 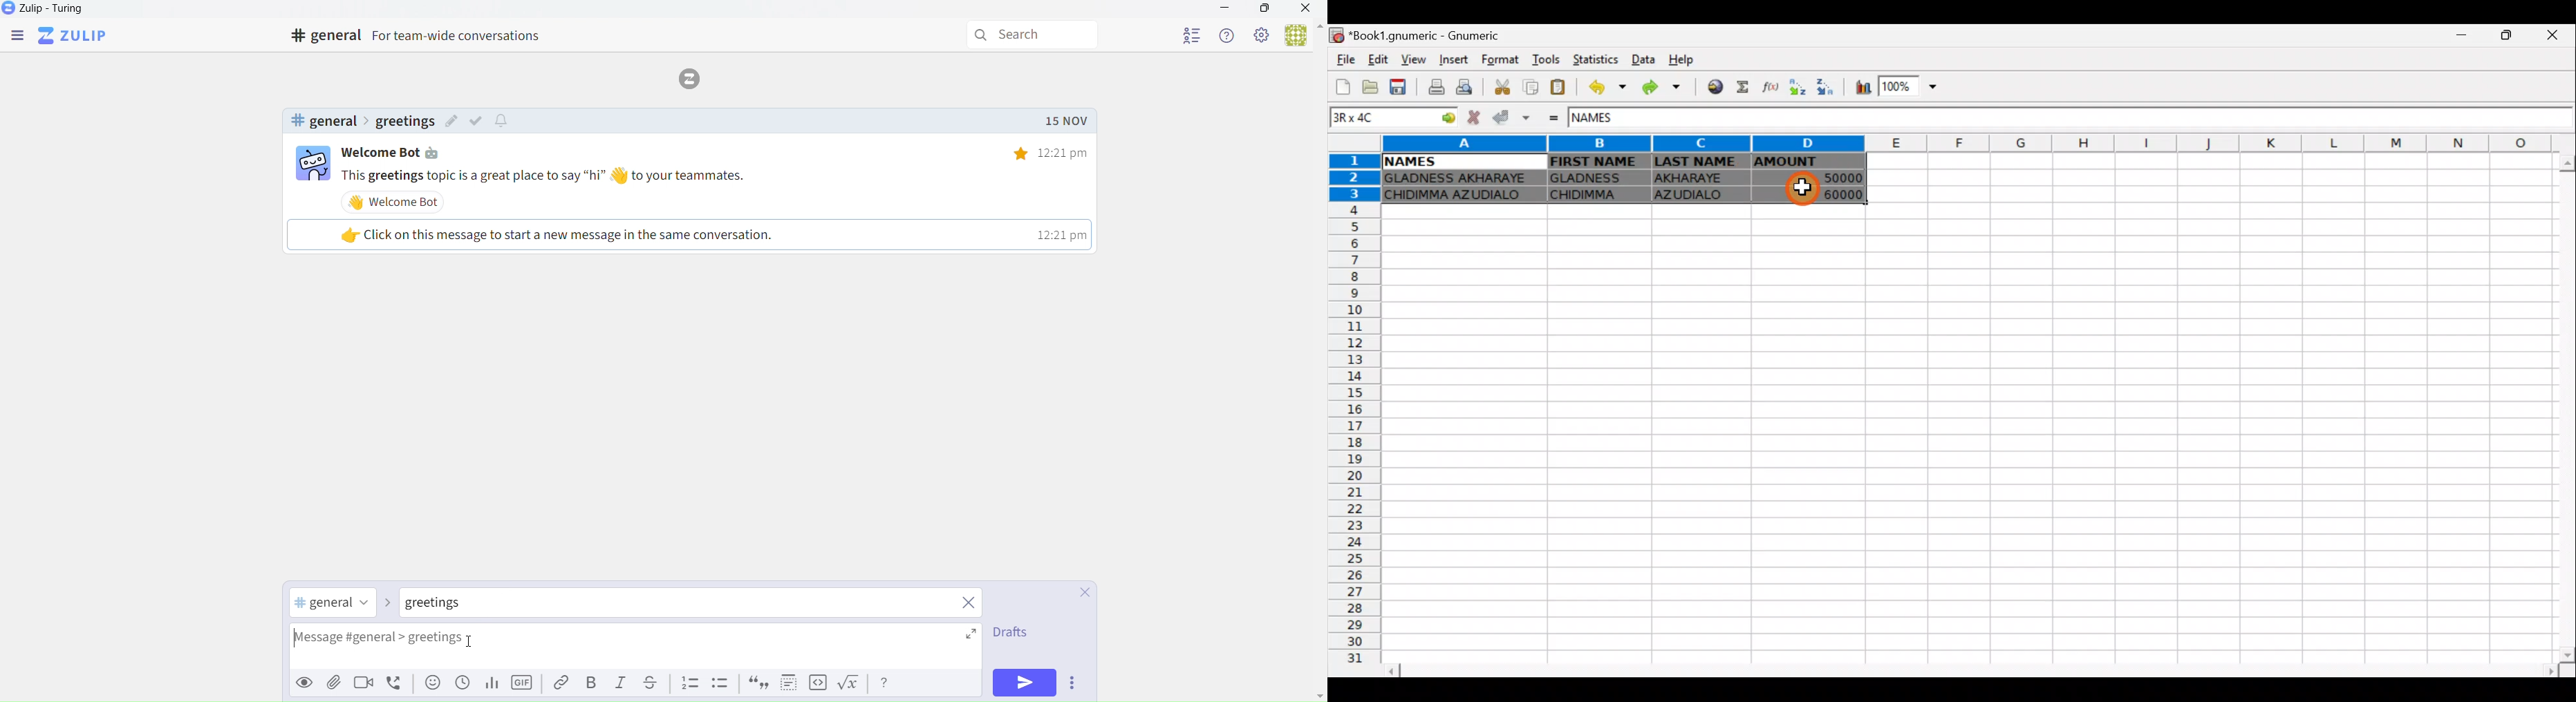 What do you see at coordinates (1009, 635) in the screenshot?
I see `Drafts` at bounding box center [1009, 635].